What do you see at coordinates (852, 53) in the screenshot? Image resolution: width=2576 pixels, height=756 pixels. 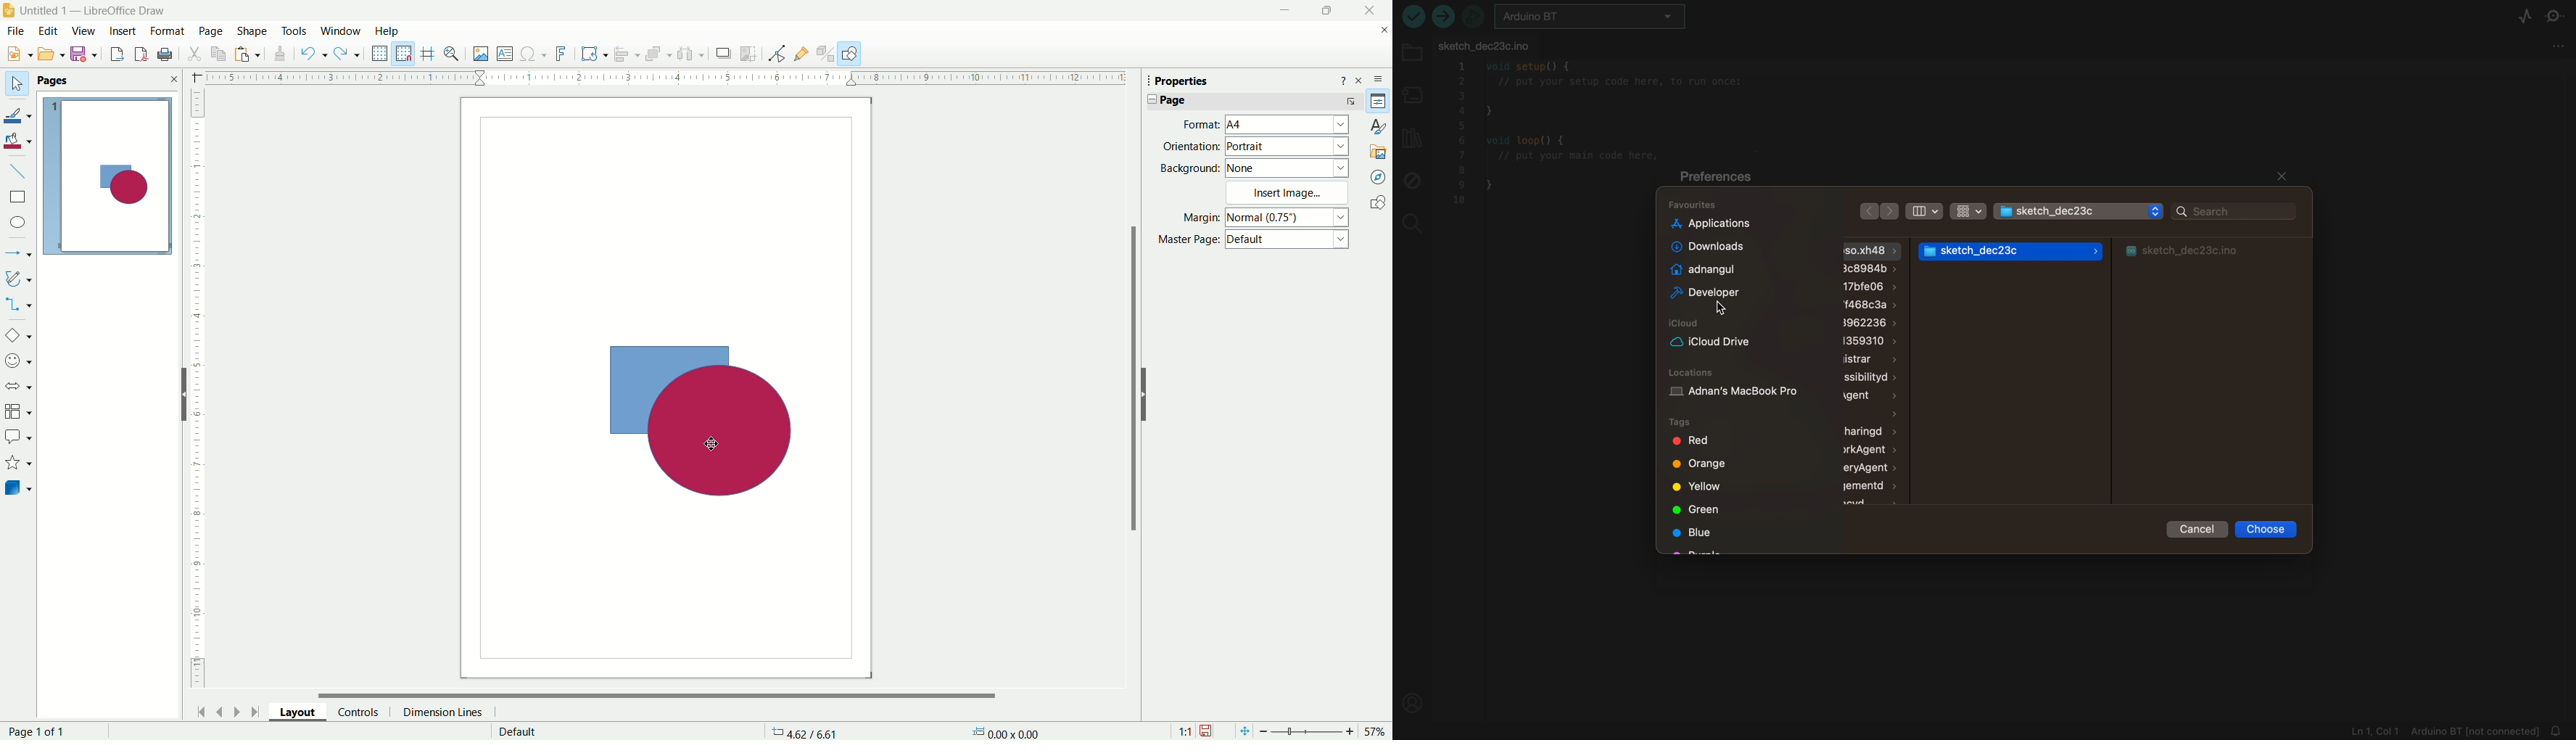 I see `draw function` at bounding box center [852, 53].